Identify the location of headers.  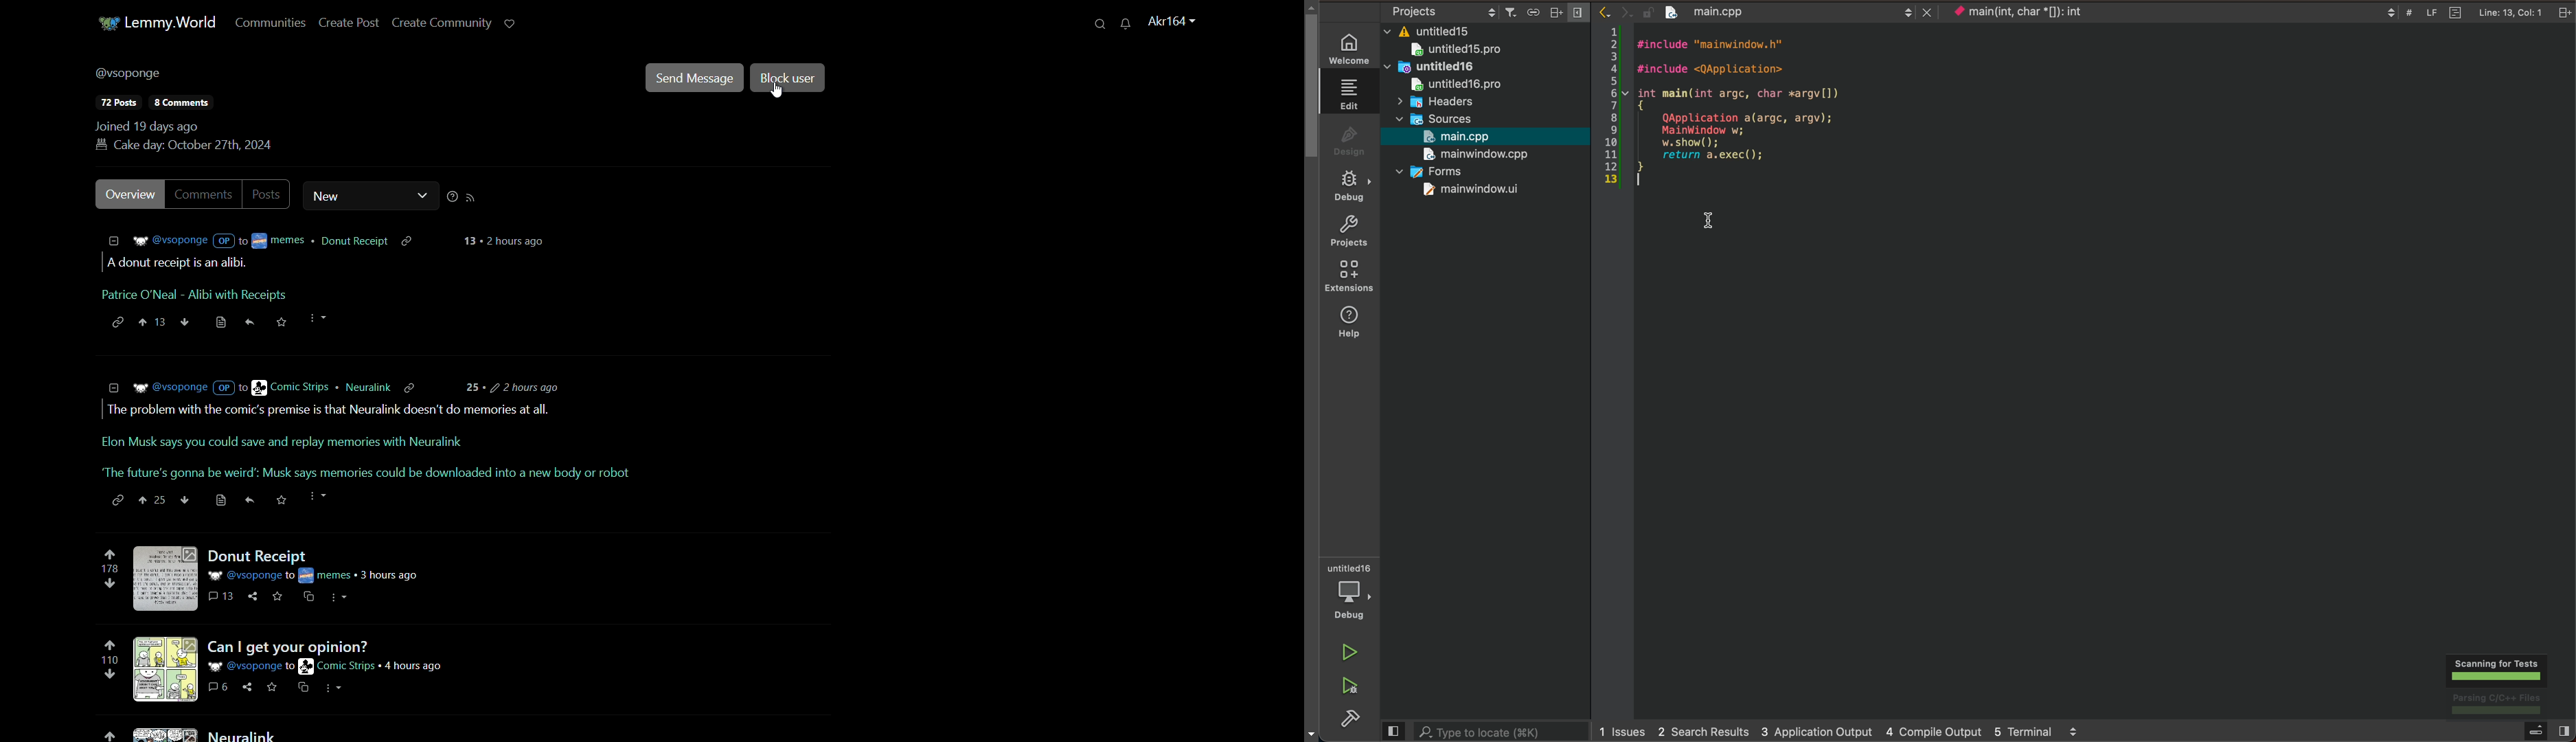
(1446, 101).